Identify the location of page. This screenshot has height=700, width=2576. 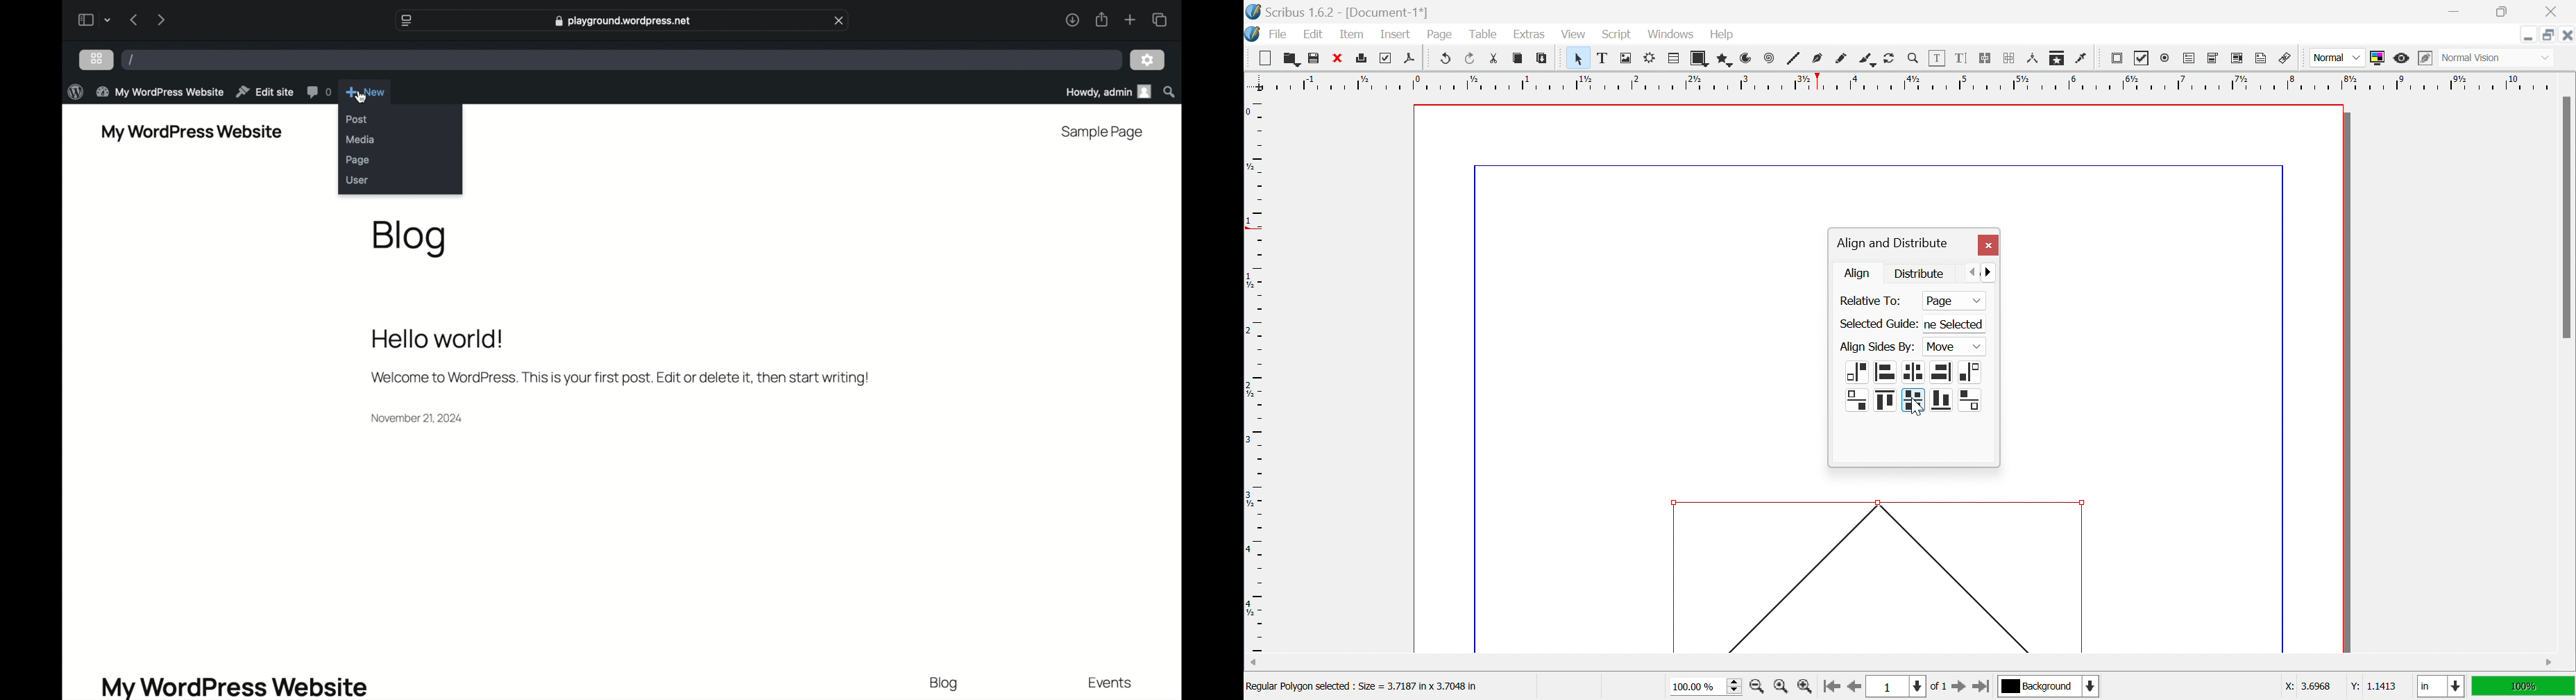
(358, 160).